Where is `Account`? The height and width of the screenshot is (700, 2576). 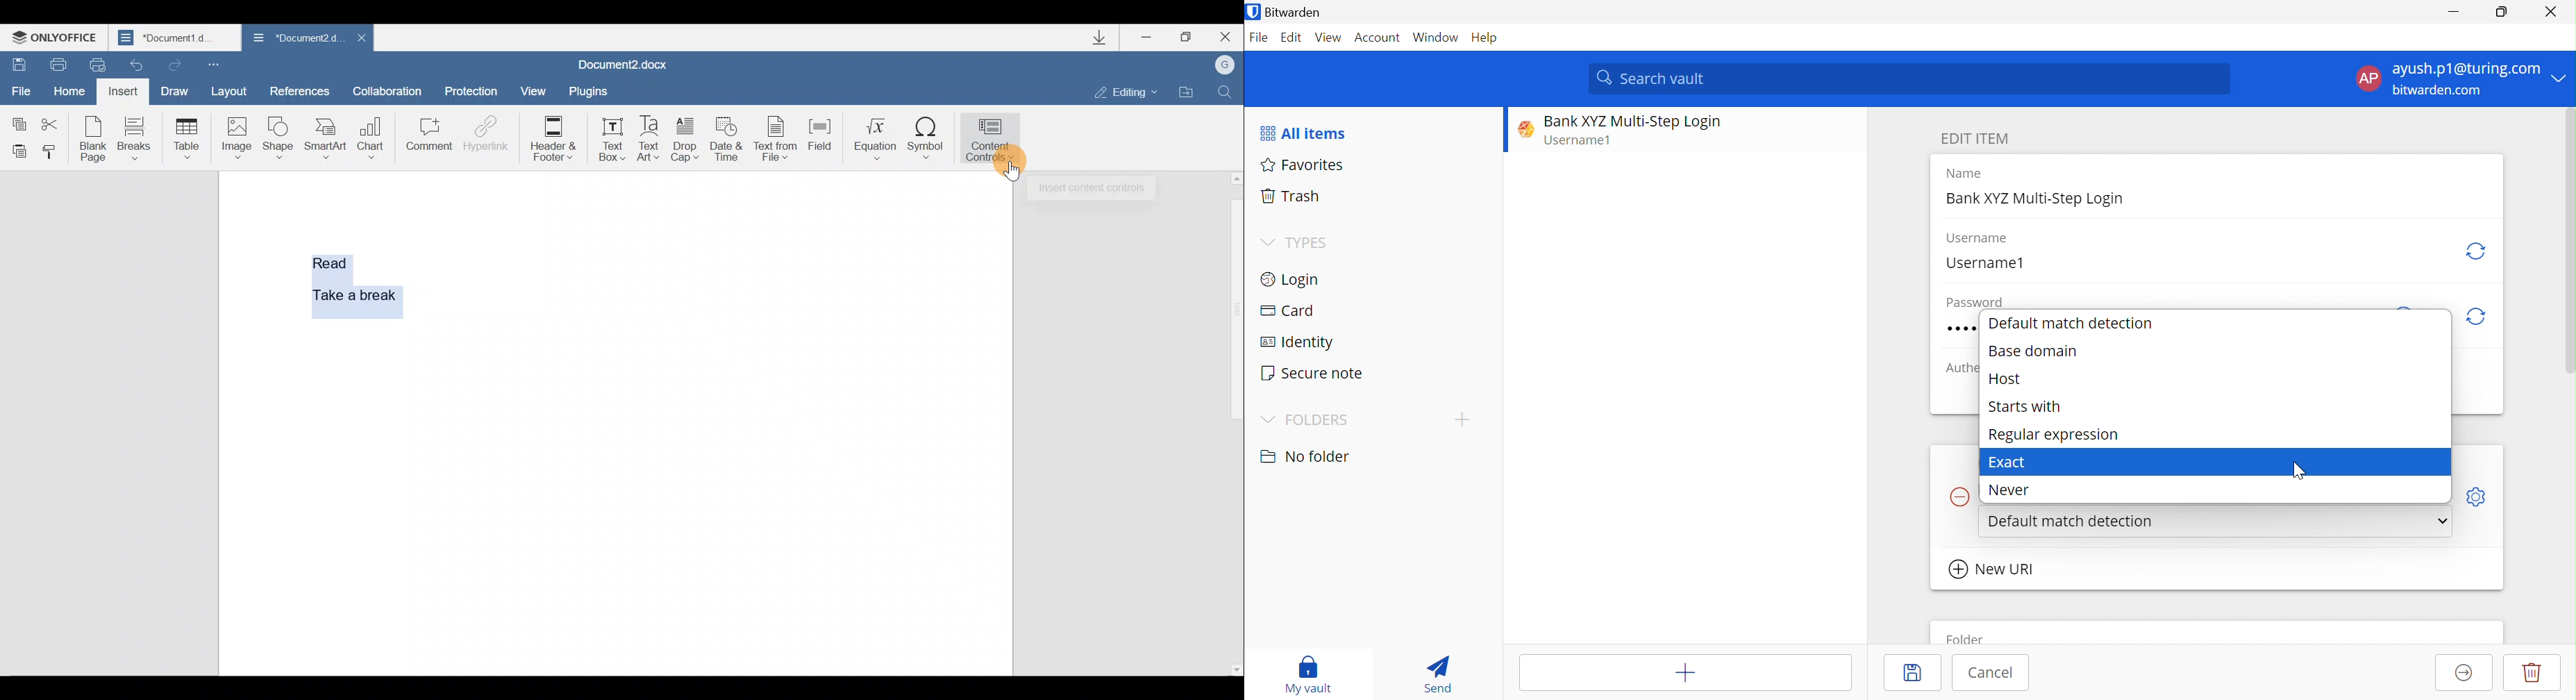 Account is located at coordinates (1380, 40).